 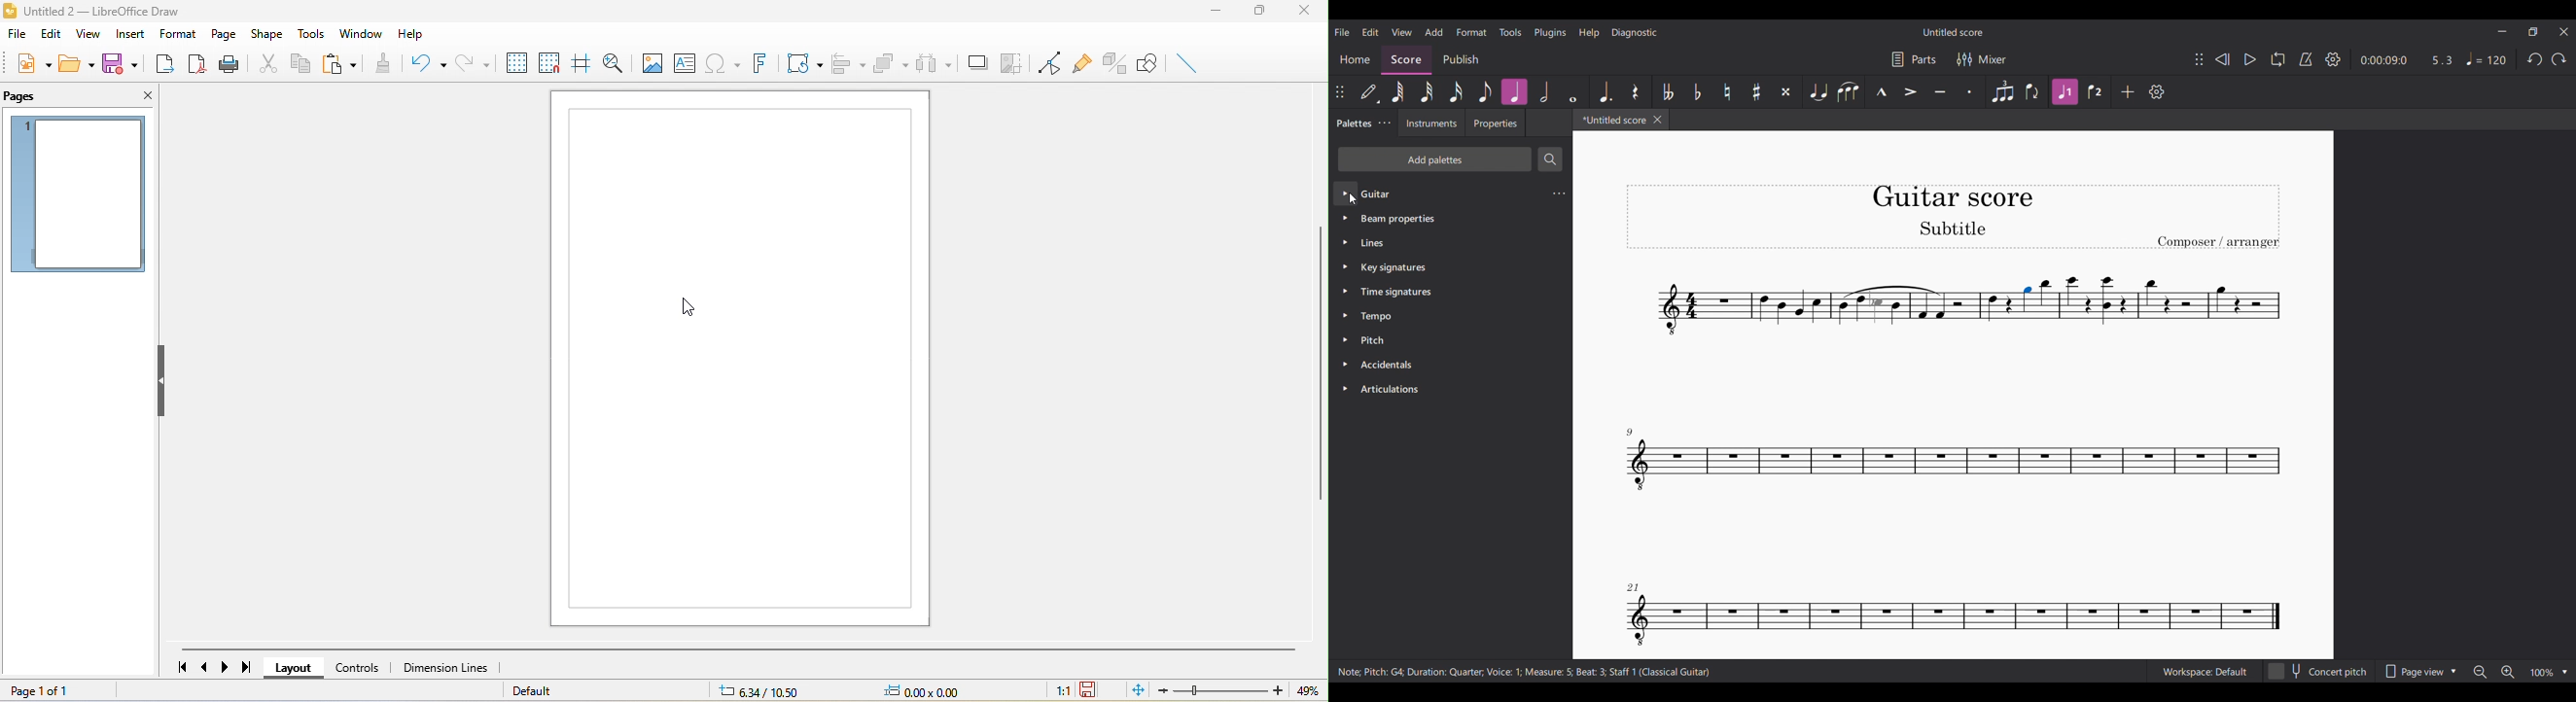 I want to click on Guitar palette, so click(x=1376, y=194).